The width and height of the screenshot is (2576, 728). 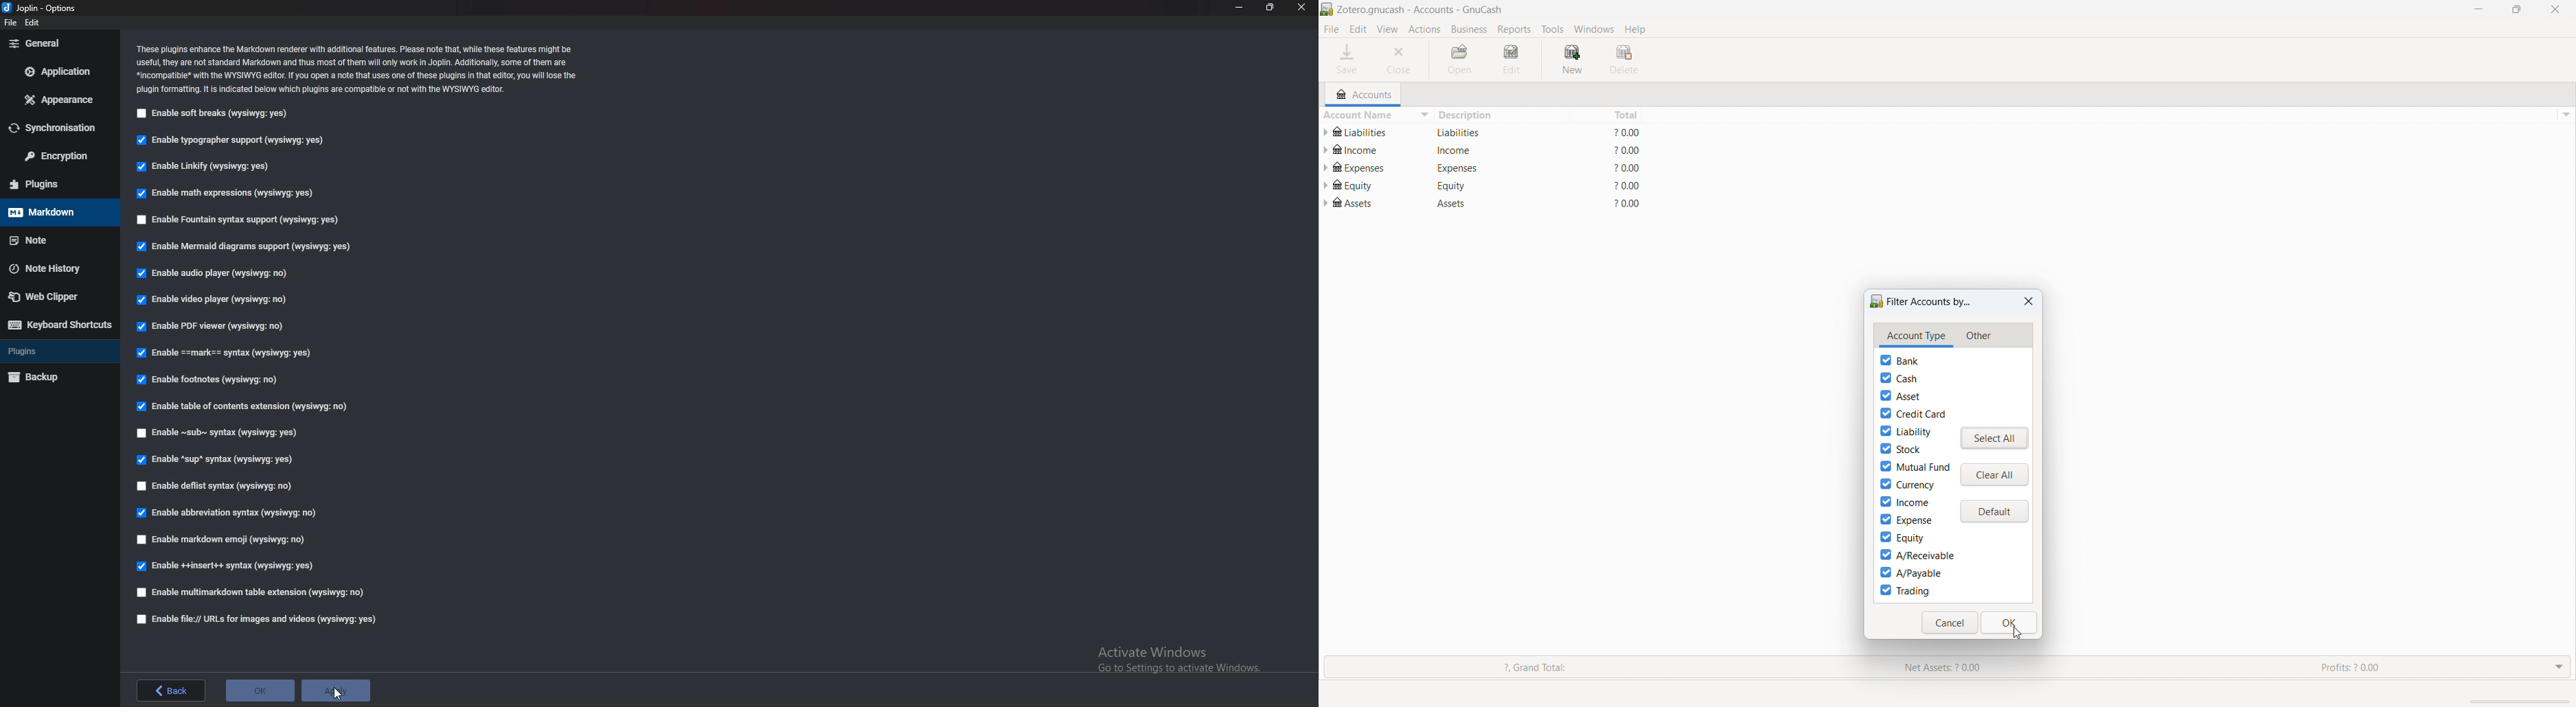 What do you see at coordinates (1268, 7) in the screenshot?
I see `resize` at bounding box center [1268, 7].